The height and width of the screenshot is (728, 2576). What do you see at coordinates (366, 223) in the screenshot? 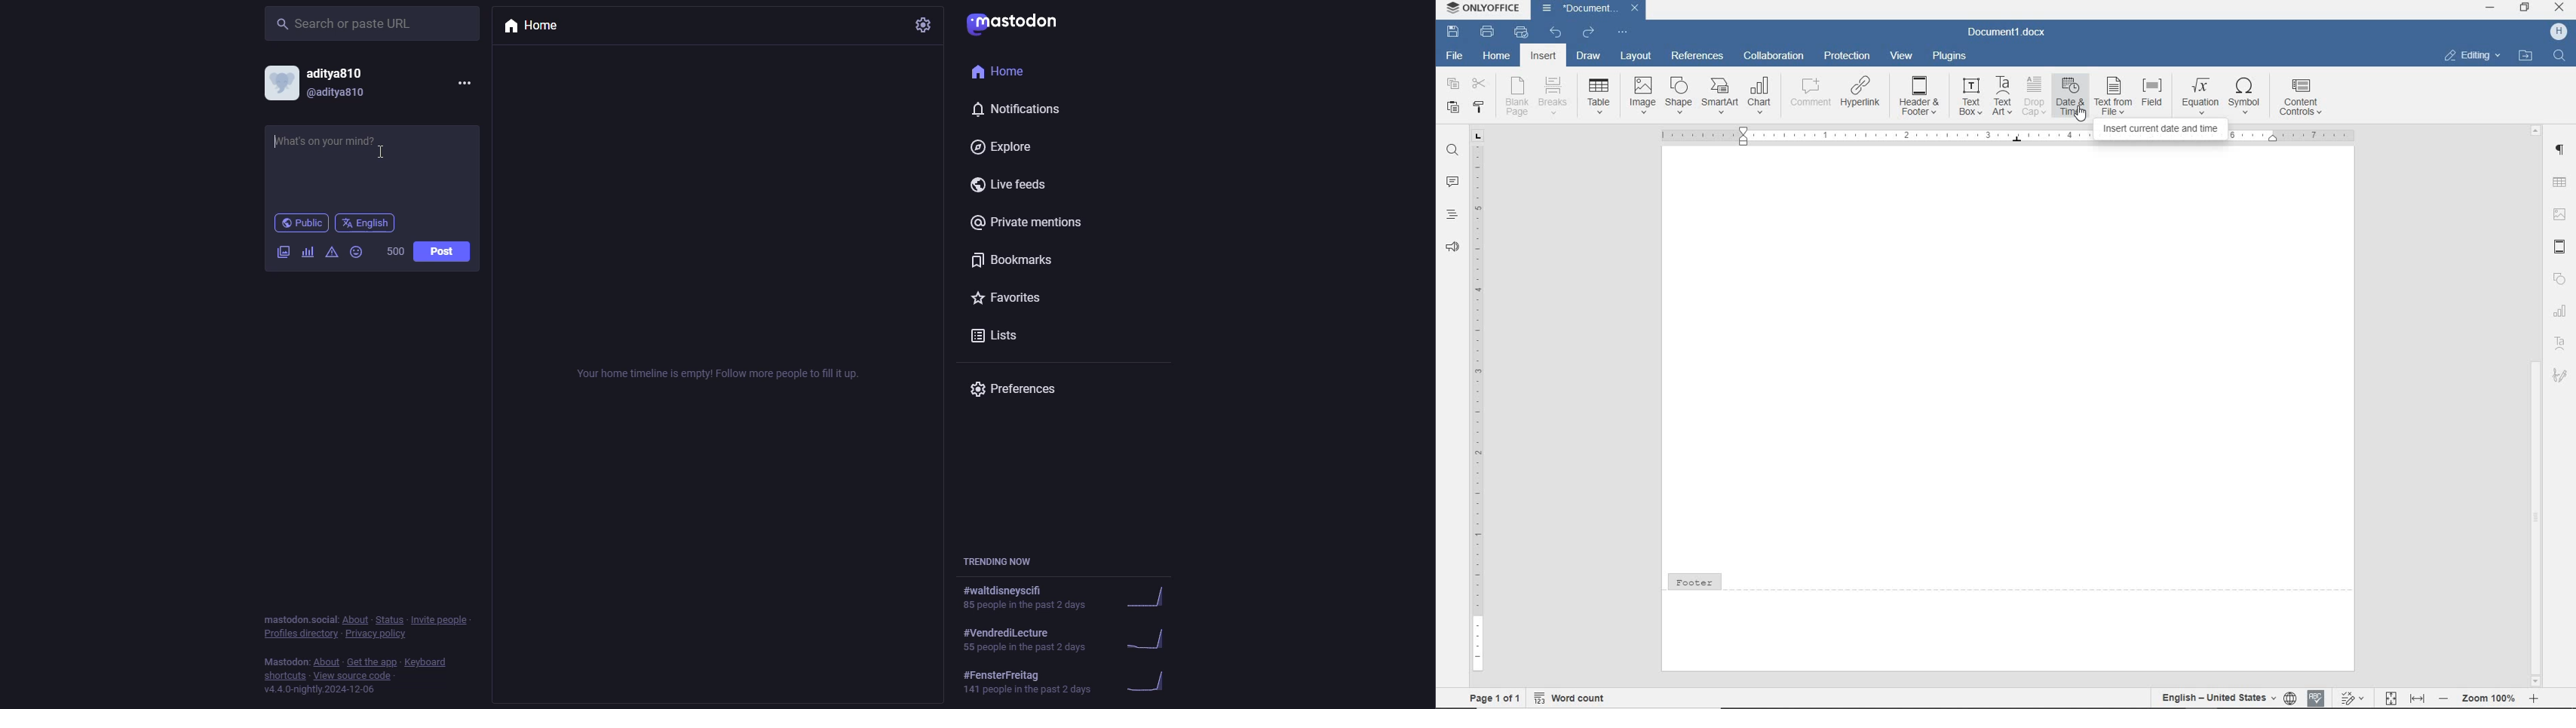
I see `english` at bounding box center [366, 223].